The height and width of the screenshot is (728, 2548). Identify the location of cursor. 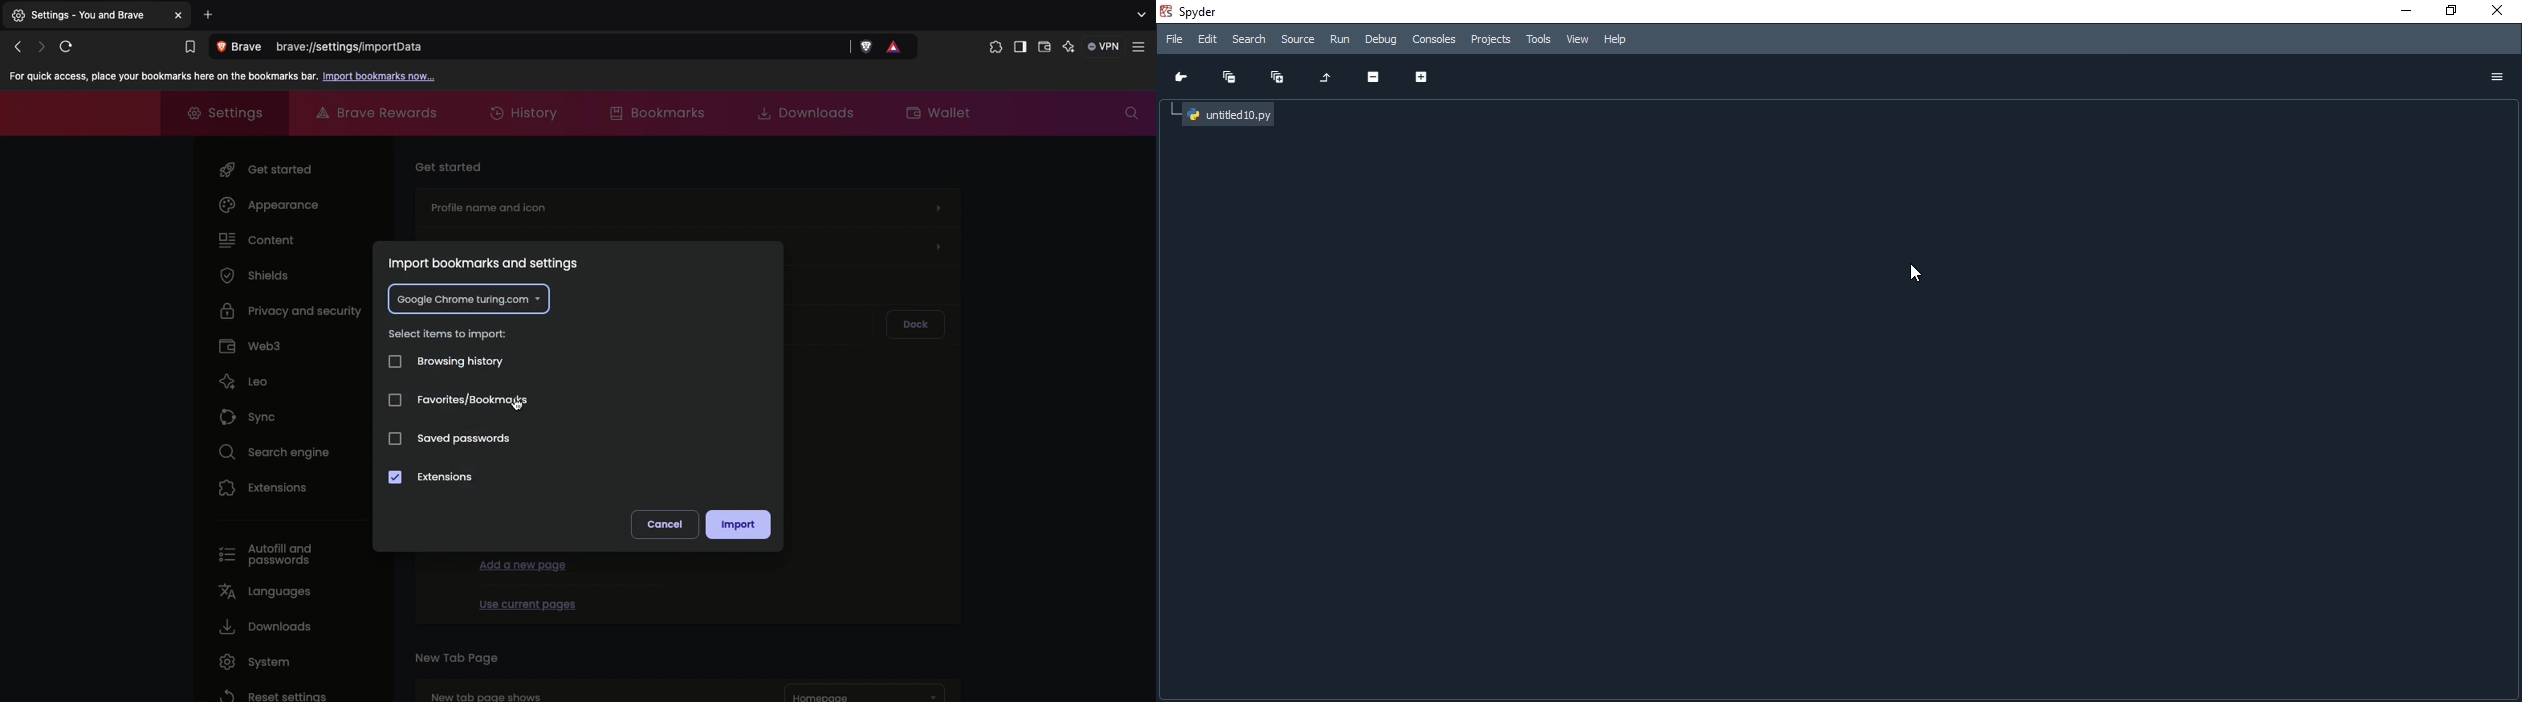
(517, 405).